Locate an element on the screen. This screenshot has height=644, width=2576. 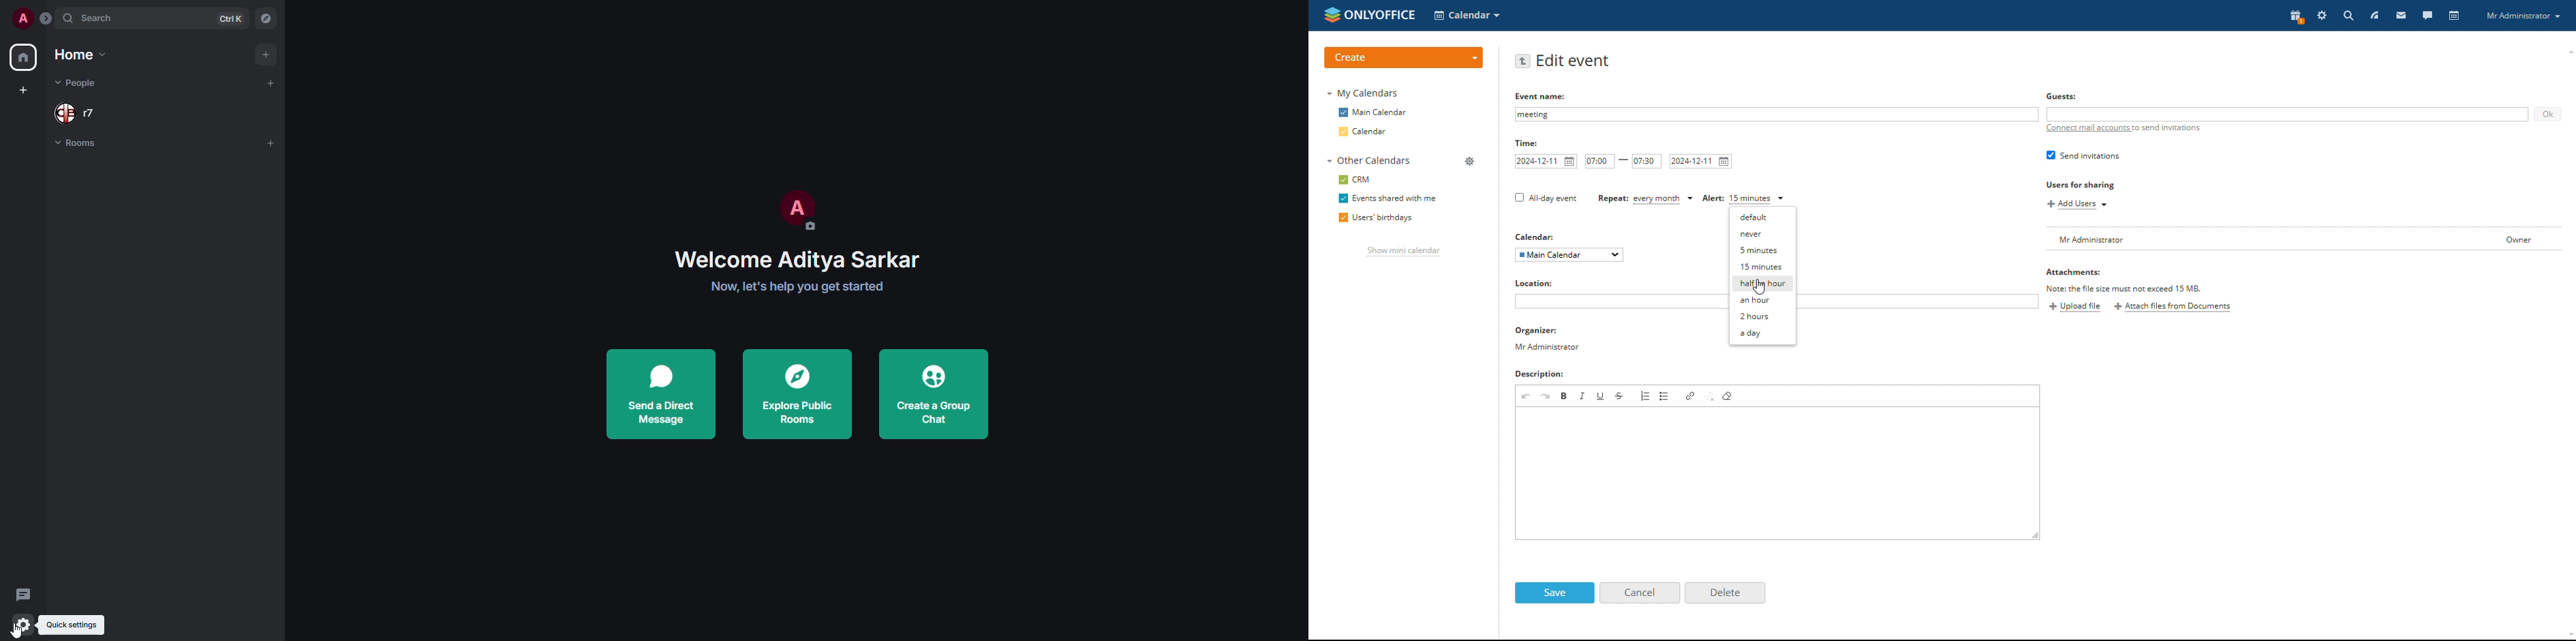
create space is located at coordinates (22, 89).